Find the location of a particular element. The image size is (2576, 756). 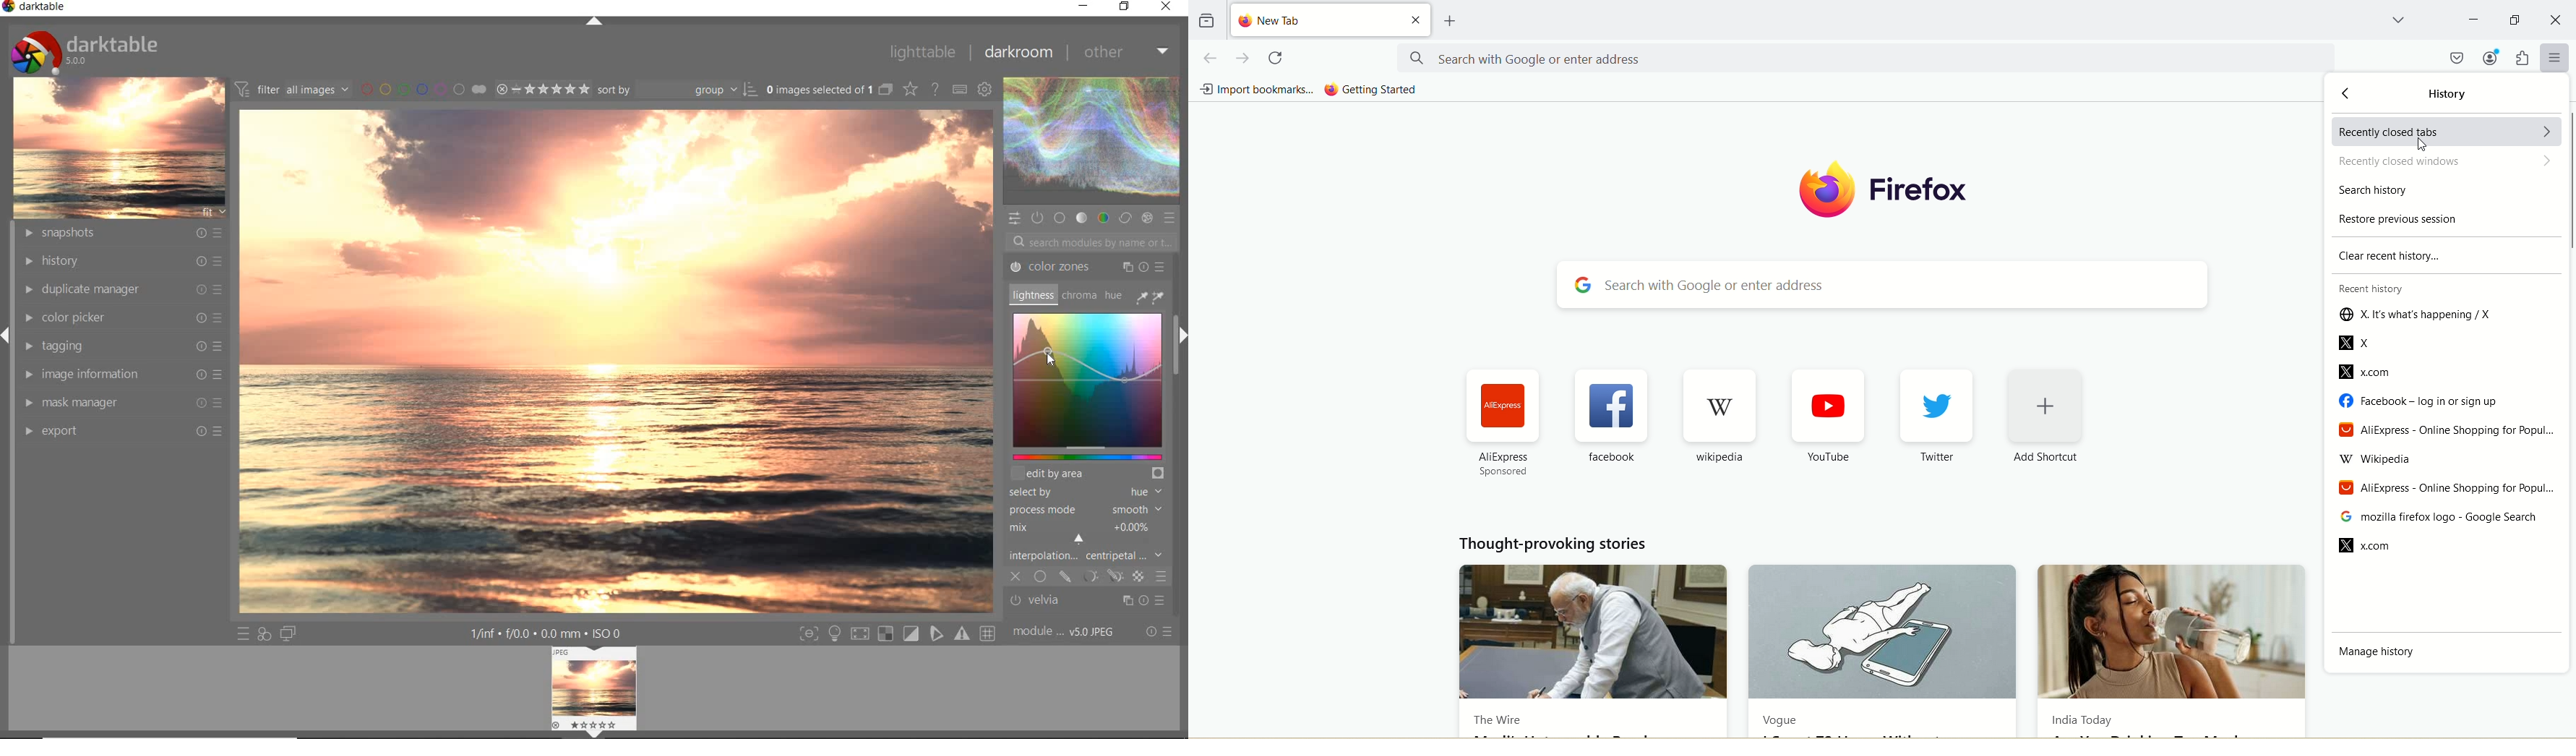

TOGGLE MODE is located at coordinates (897, 634).